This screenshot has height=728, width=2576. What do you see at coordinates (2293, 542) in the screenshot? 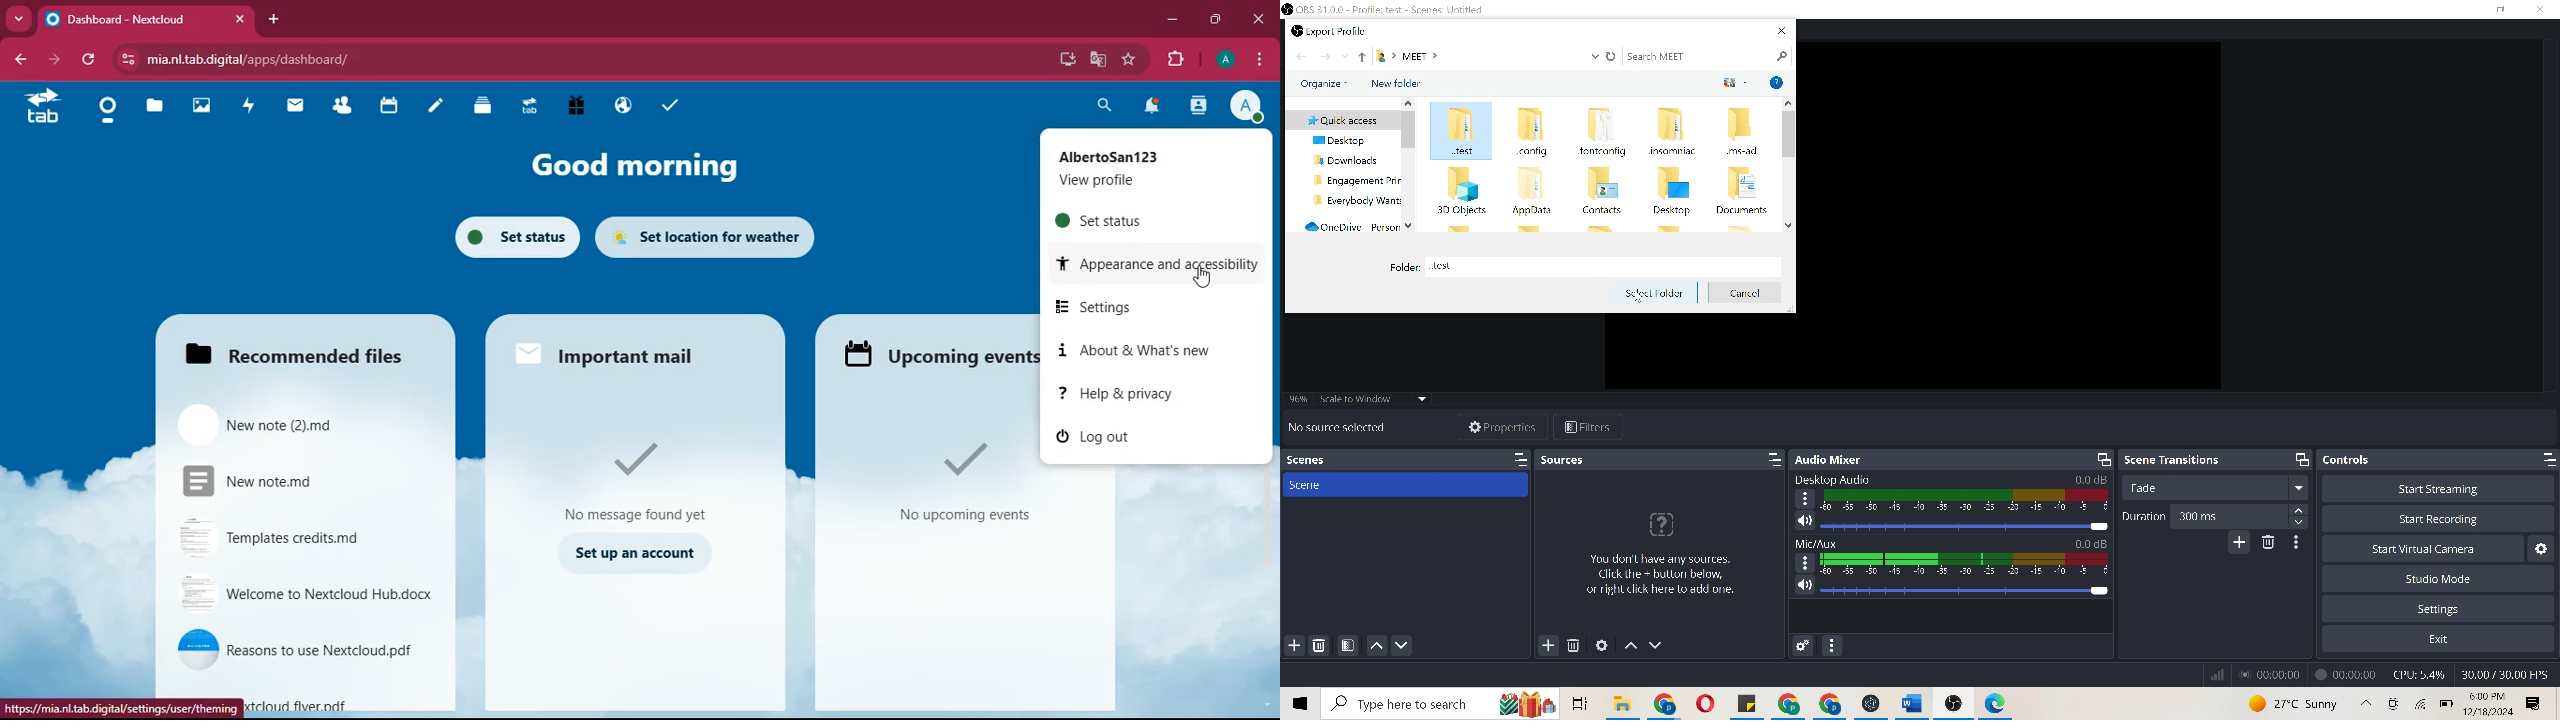
I see `transition properties` at bounding box center [2293, 542].